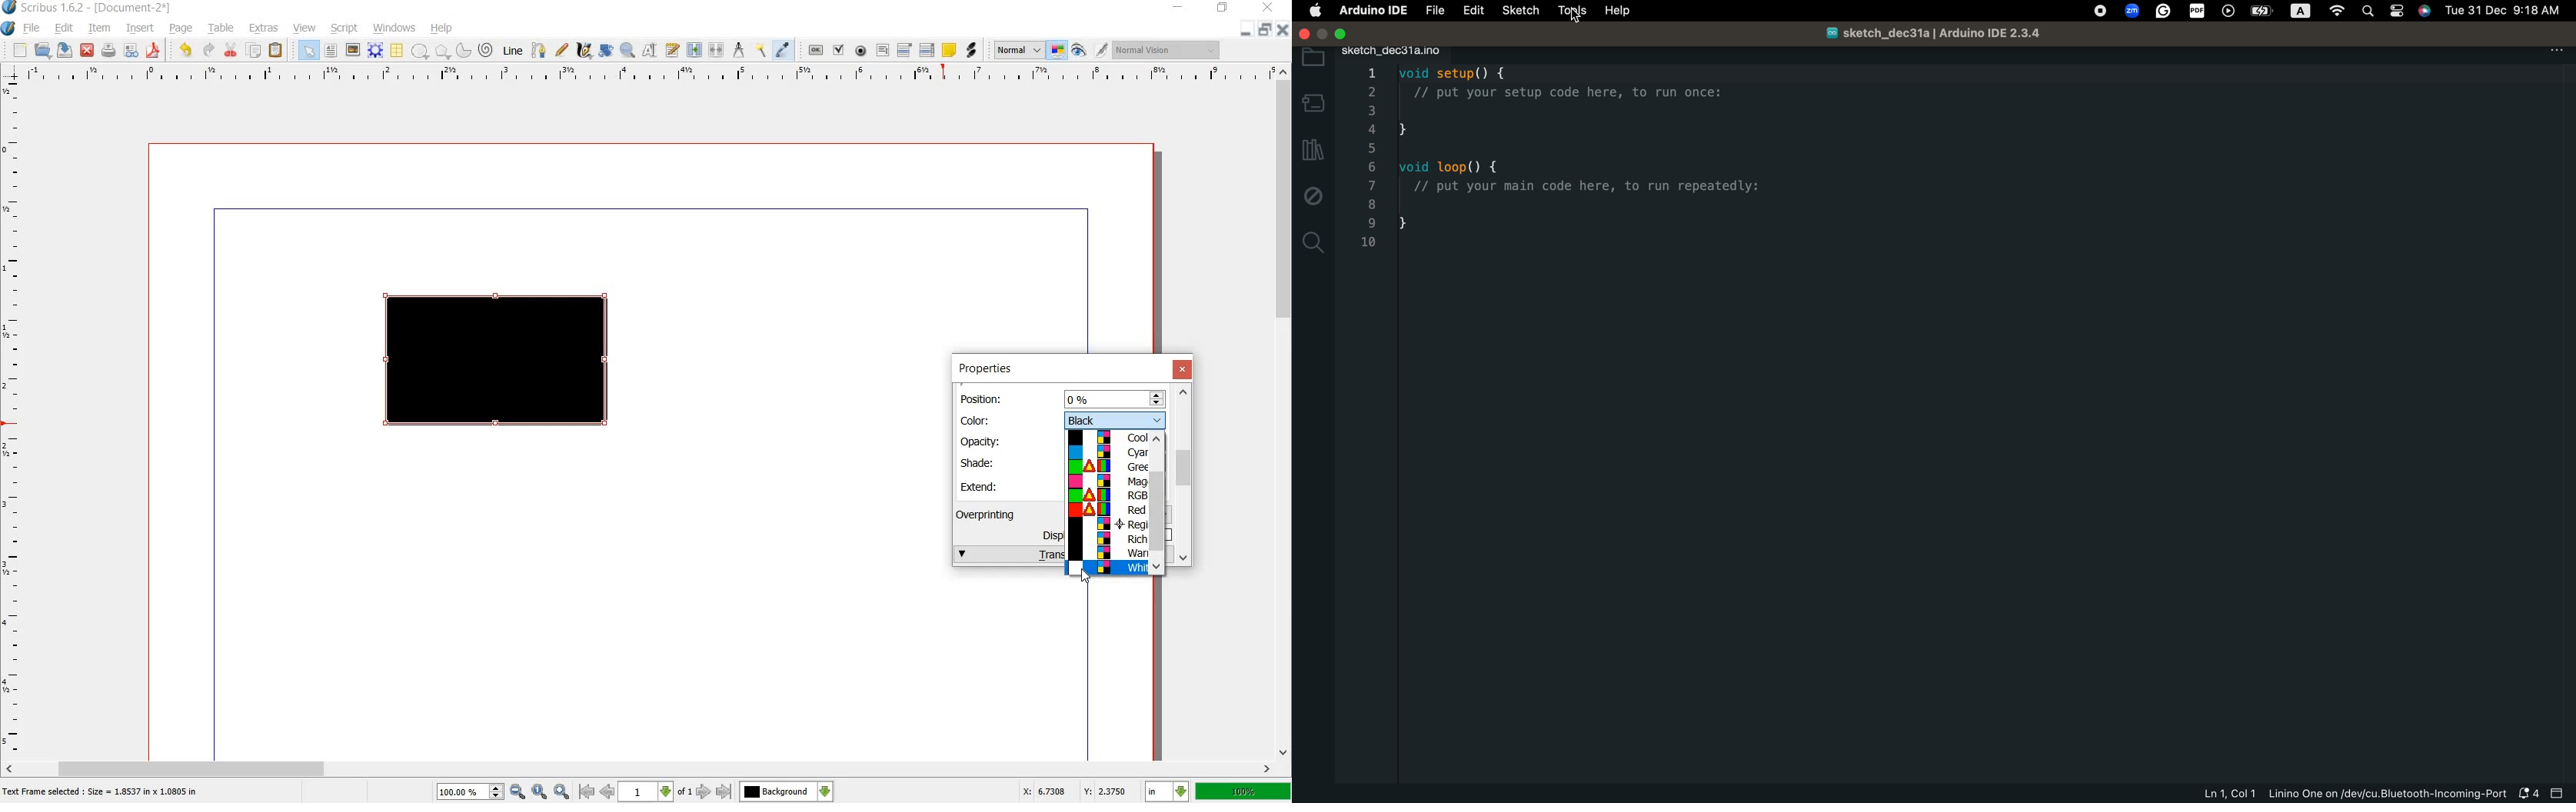  I want to click on restore, so click(1223, 10).